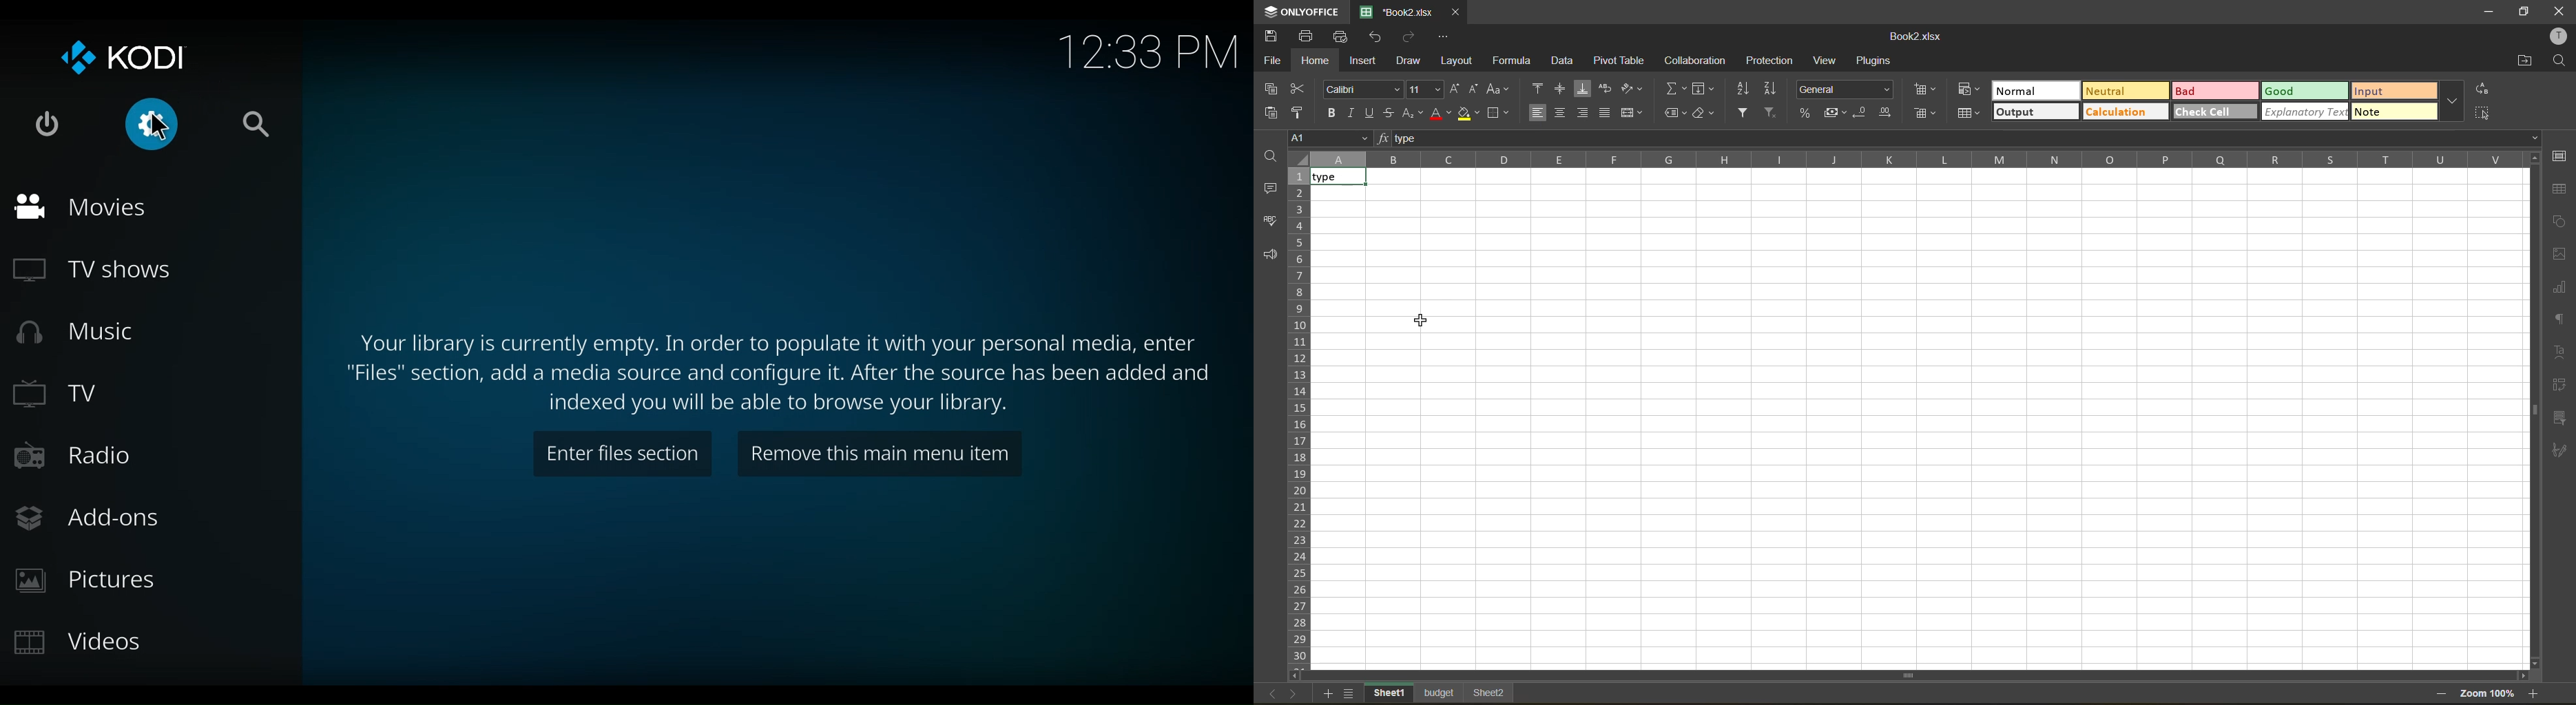  What do you see at coordinates (95, 520) in the screenshot?
I see `Add-ons` at bounding box center [95, 520].